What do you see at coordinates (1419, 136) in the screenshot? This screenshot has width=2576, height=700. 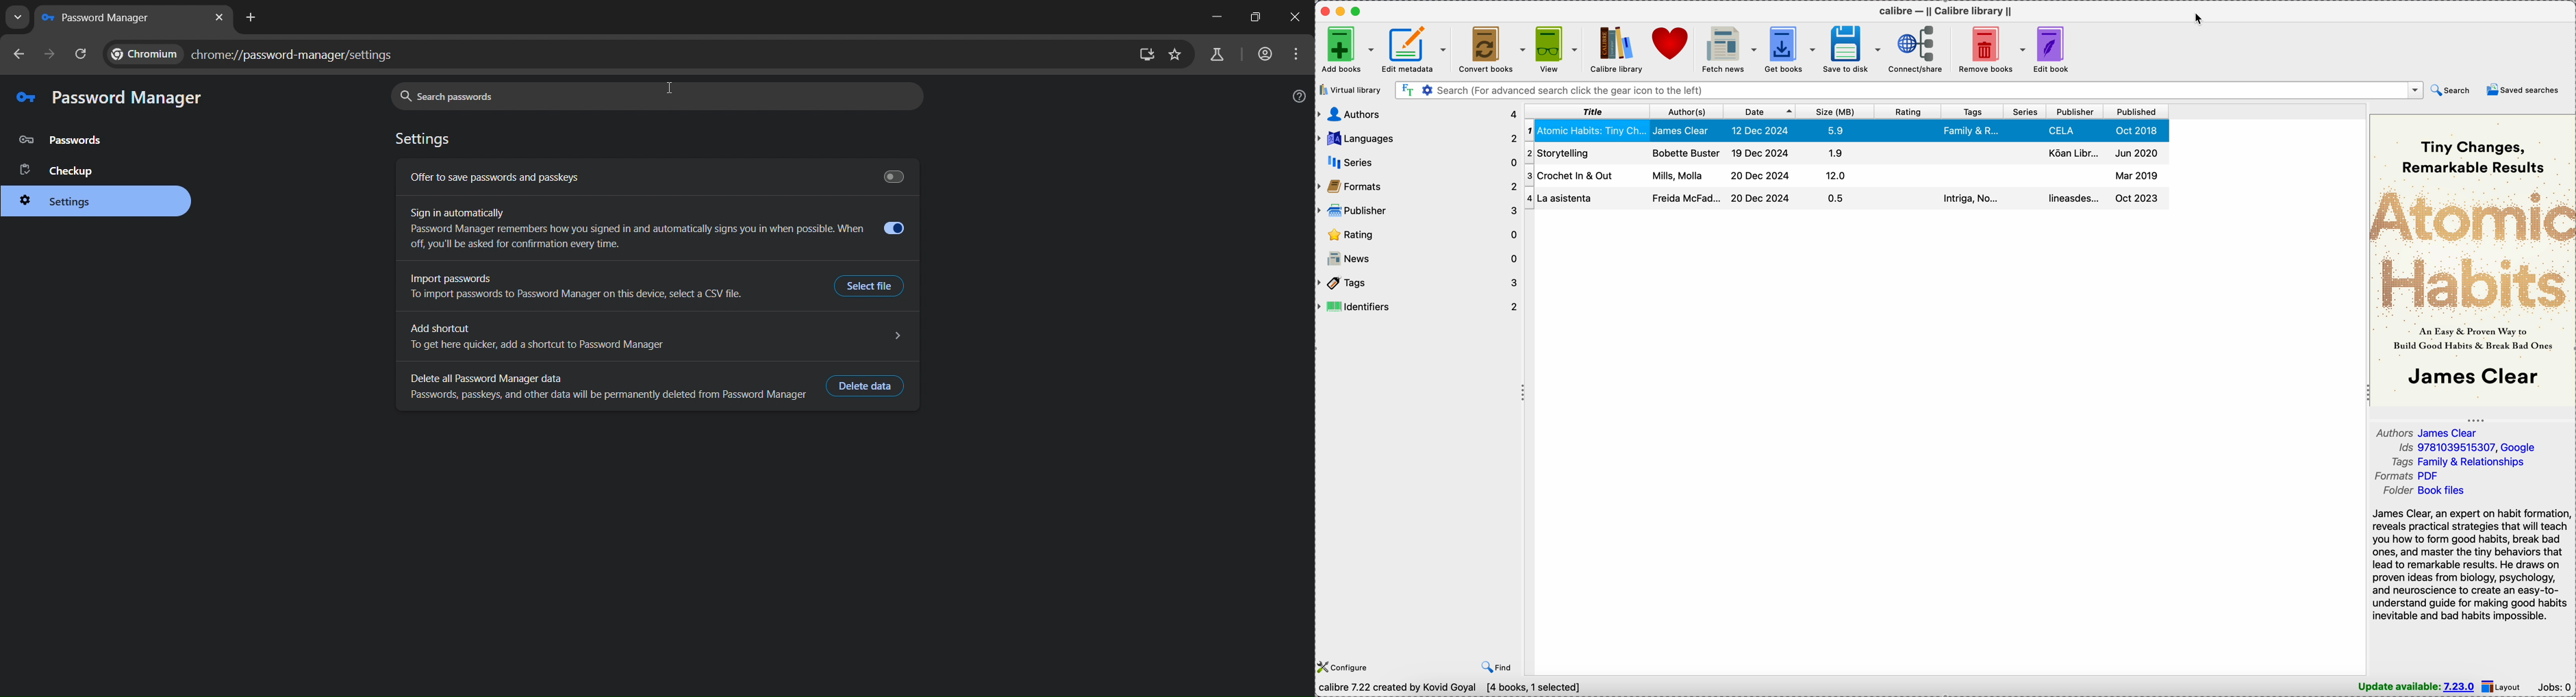 I see `languages` at bounding box center [1419, 136].